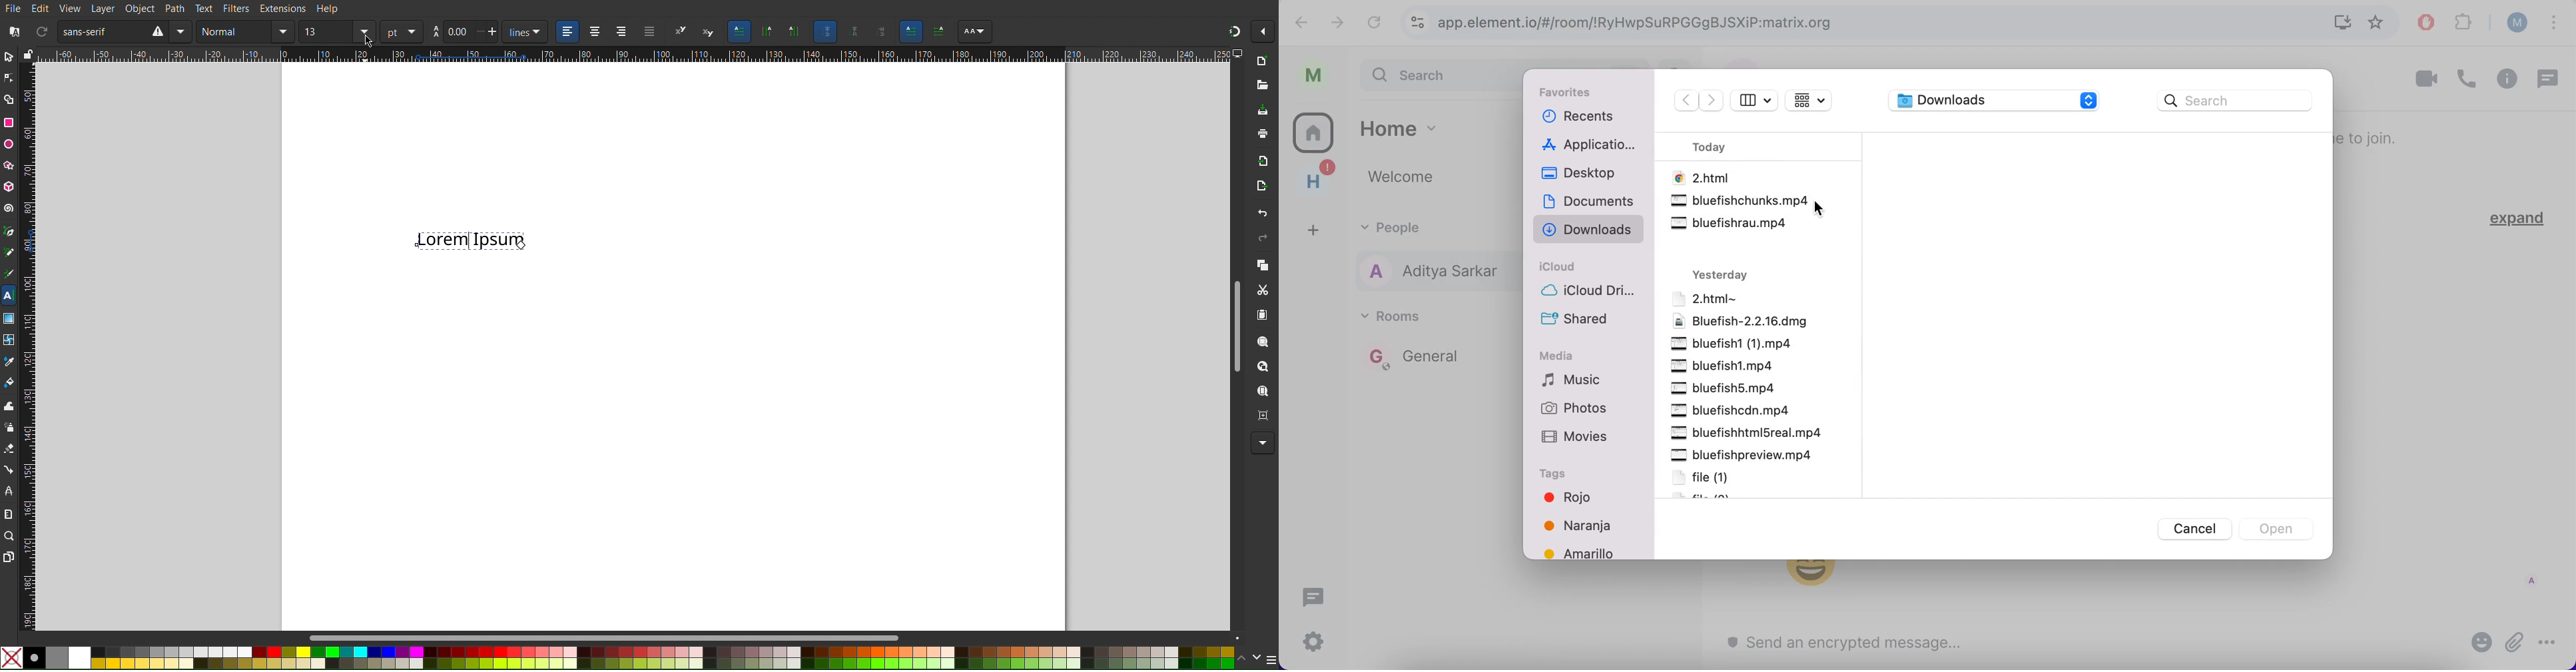 Image resolution: width=2576 pixels, height=672 pixels. I want to click on add, so click(1316, 225).